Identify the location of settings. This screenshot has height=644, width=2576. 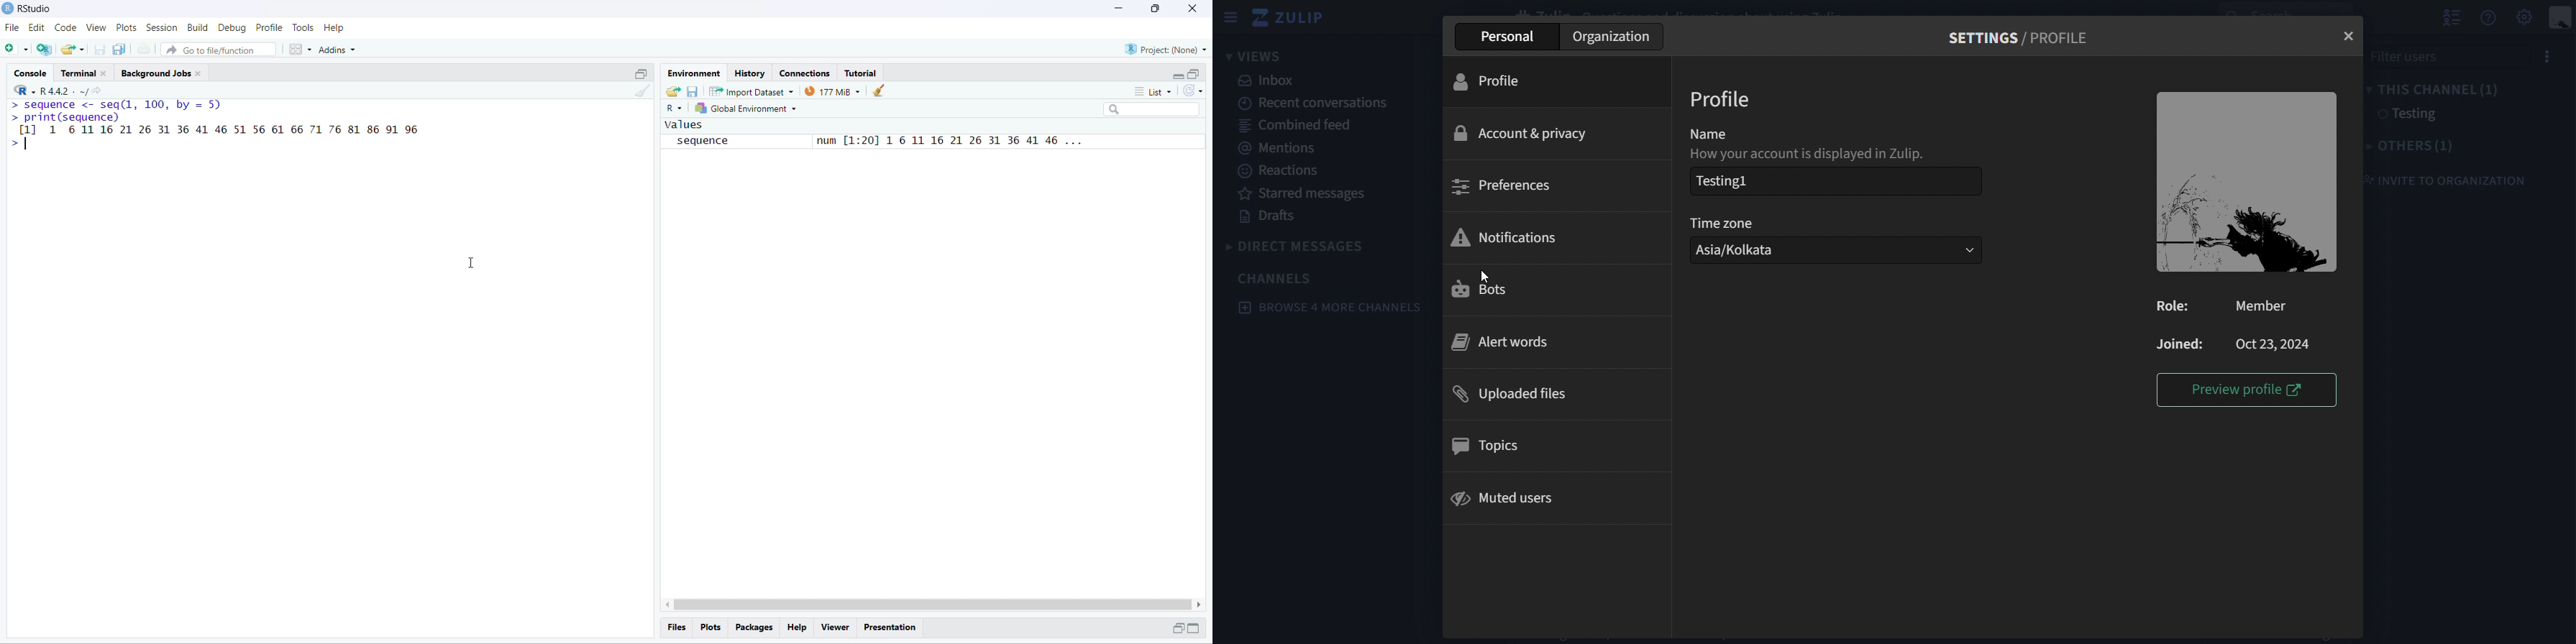
(2019, 36).